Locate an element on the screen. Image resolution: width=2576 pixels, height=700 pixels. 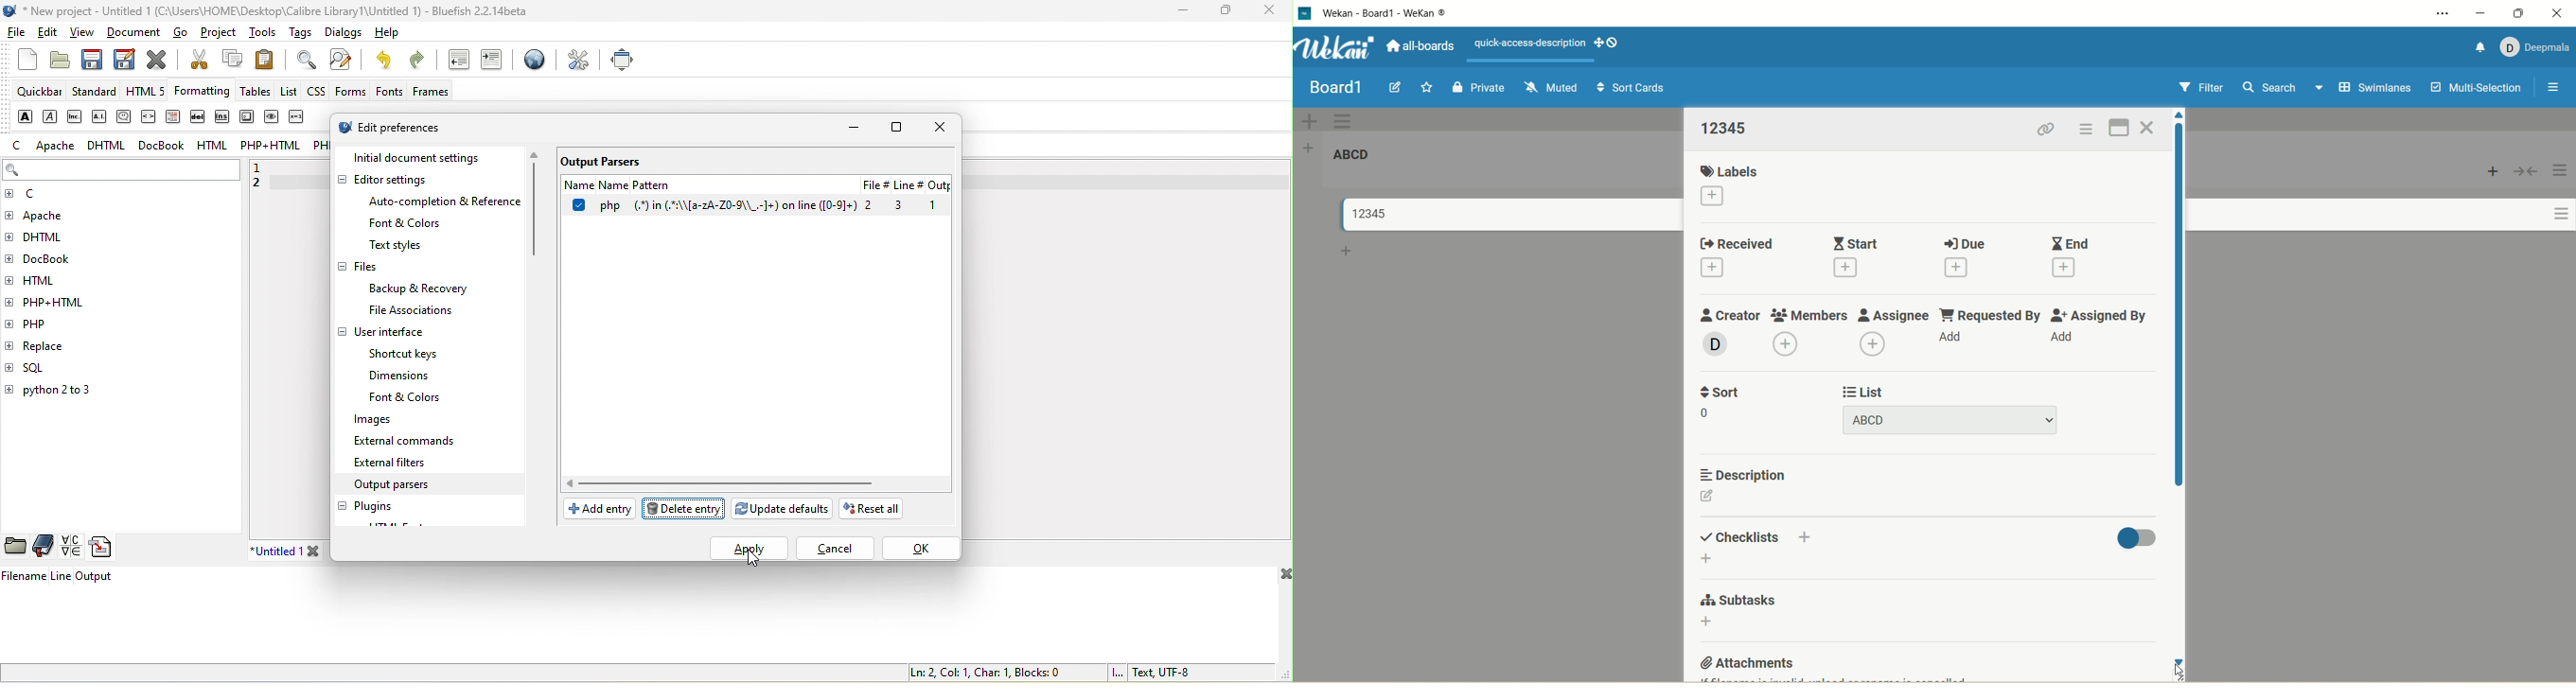
docbook is located at coordinates (57, 261).